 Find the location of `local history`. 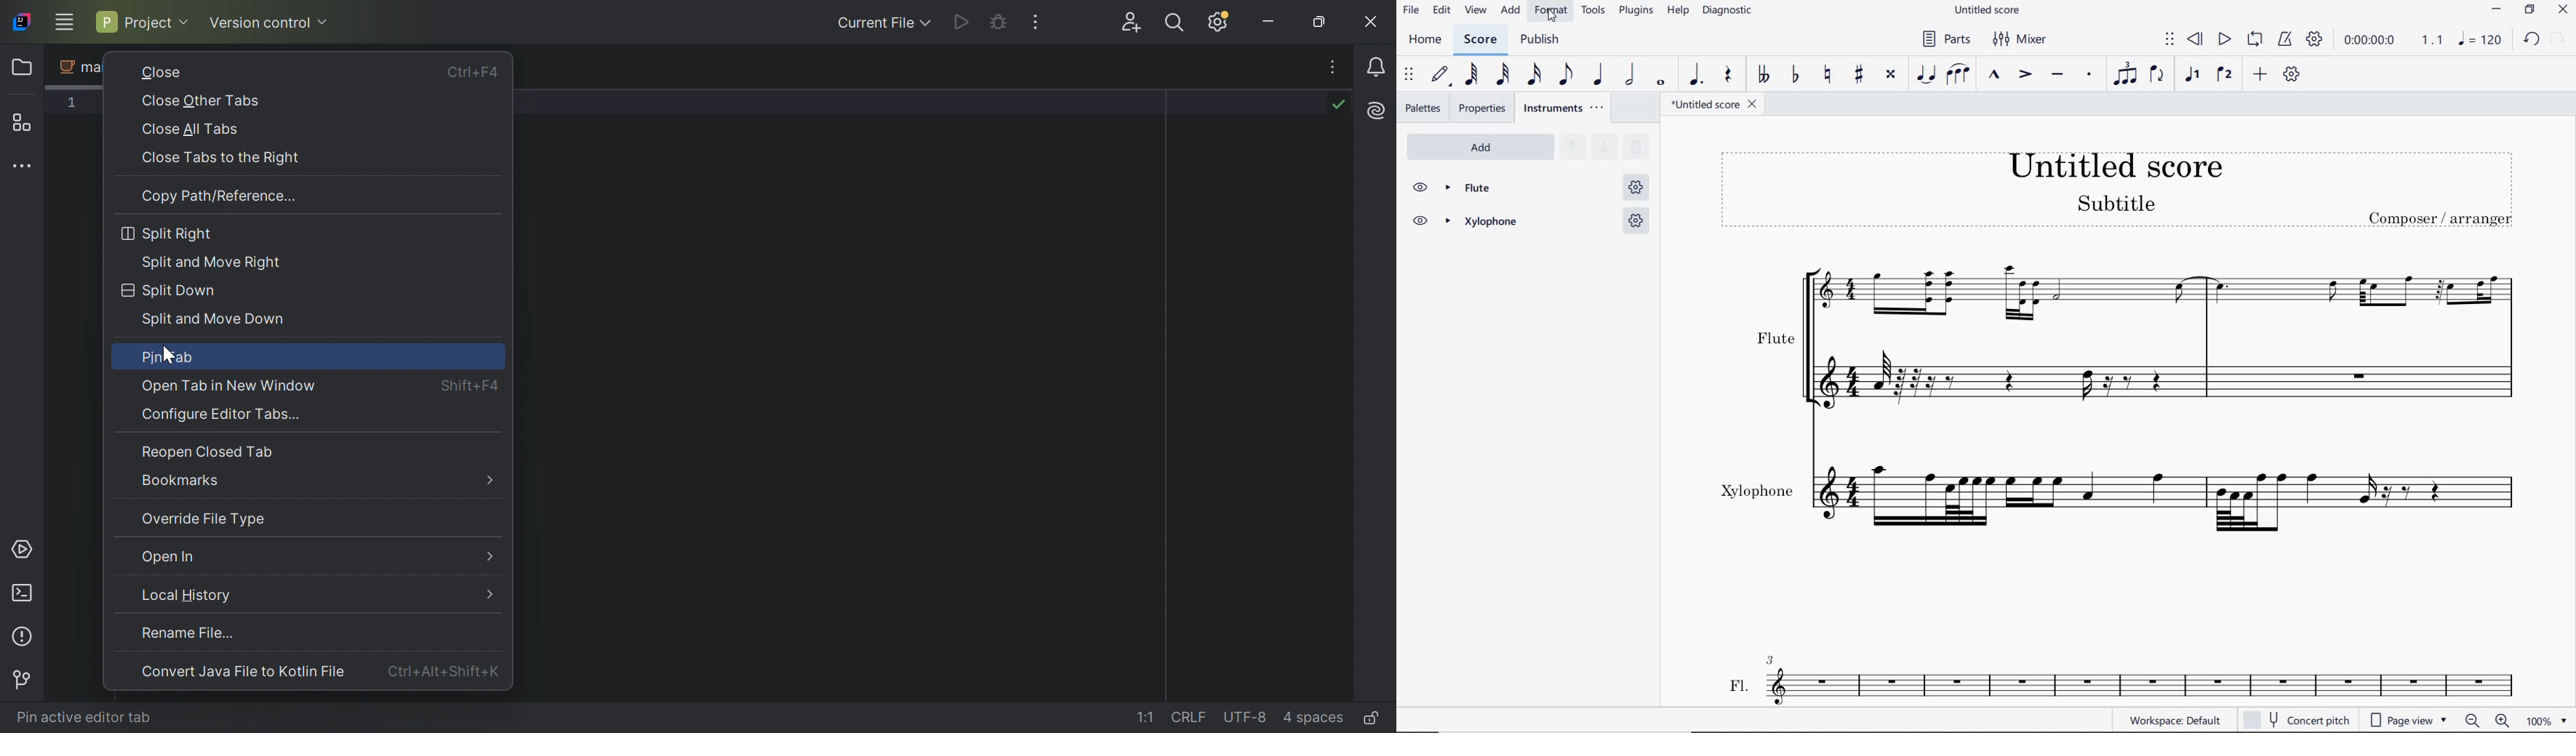

local history is located at coordinates (187, 594).